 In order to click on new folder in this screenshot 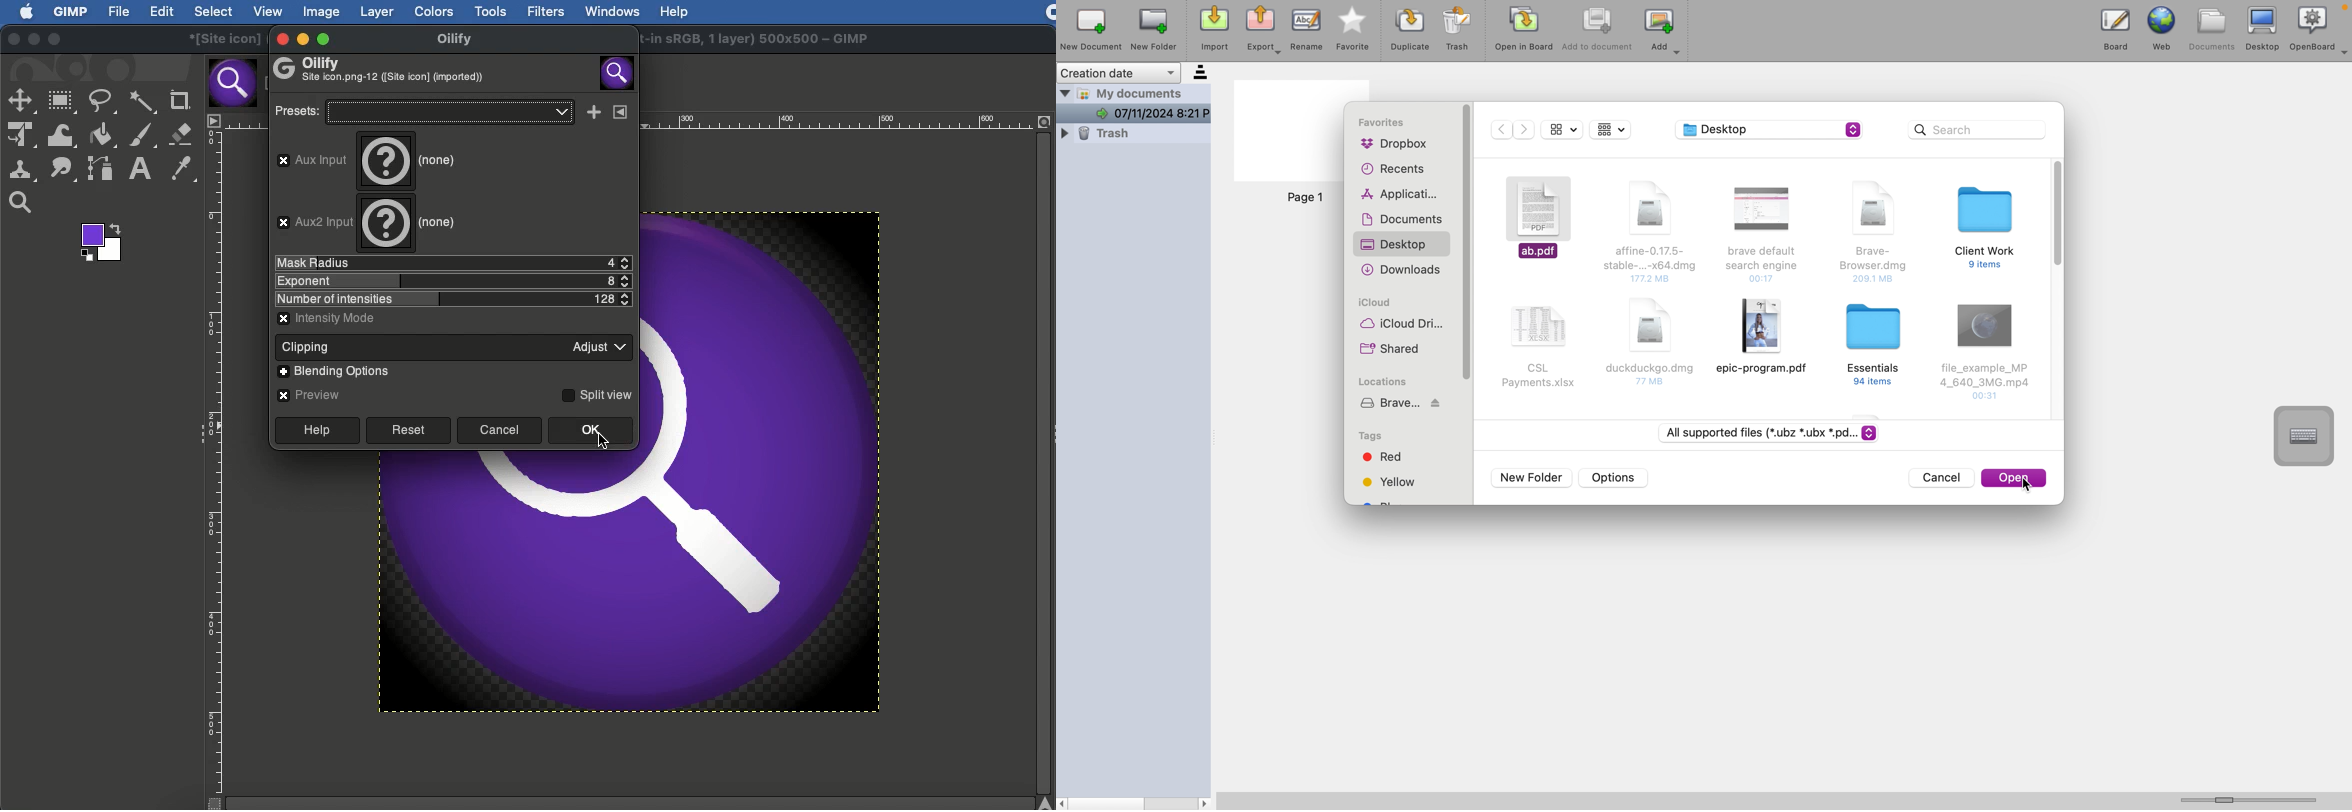, I will do `click(1153, 29)`.